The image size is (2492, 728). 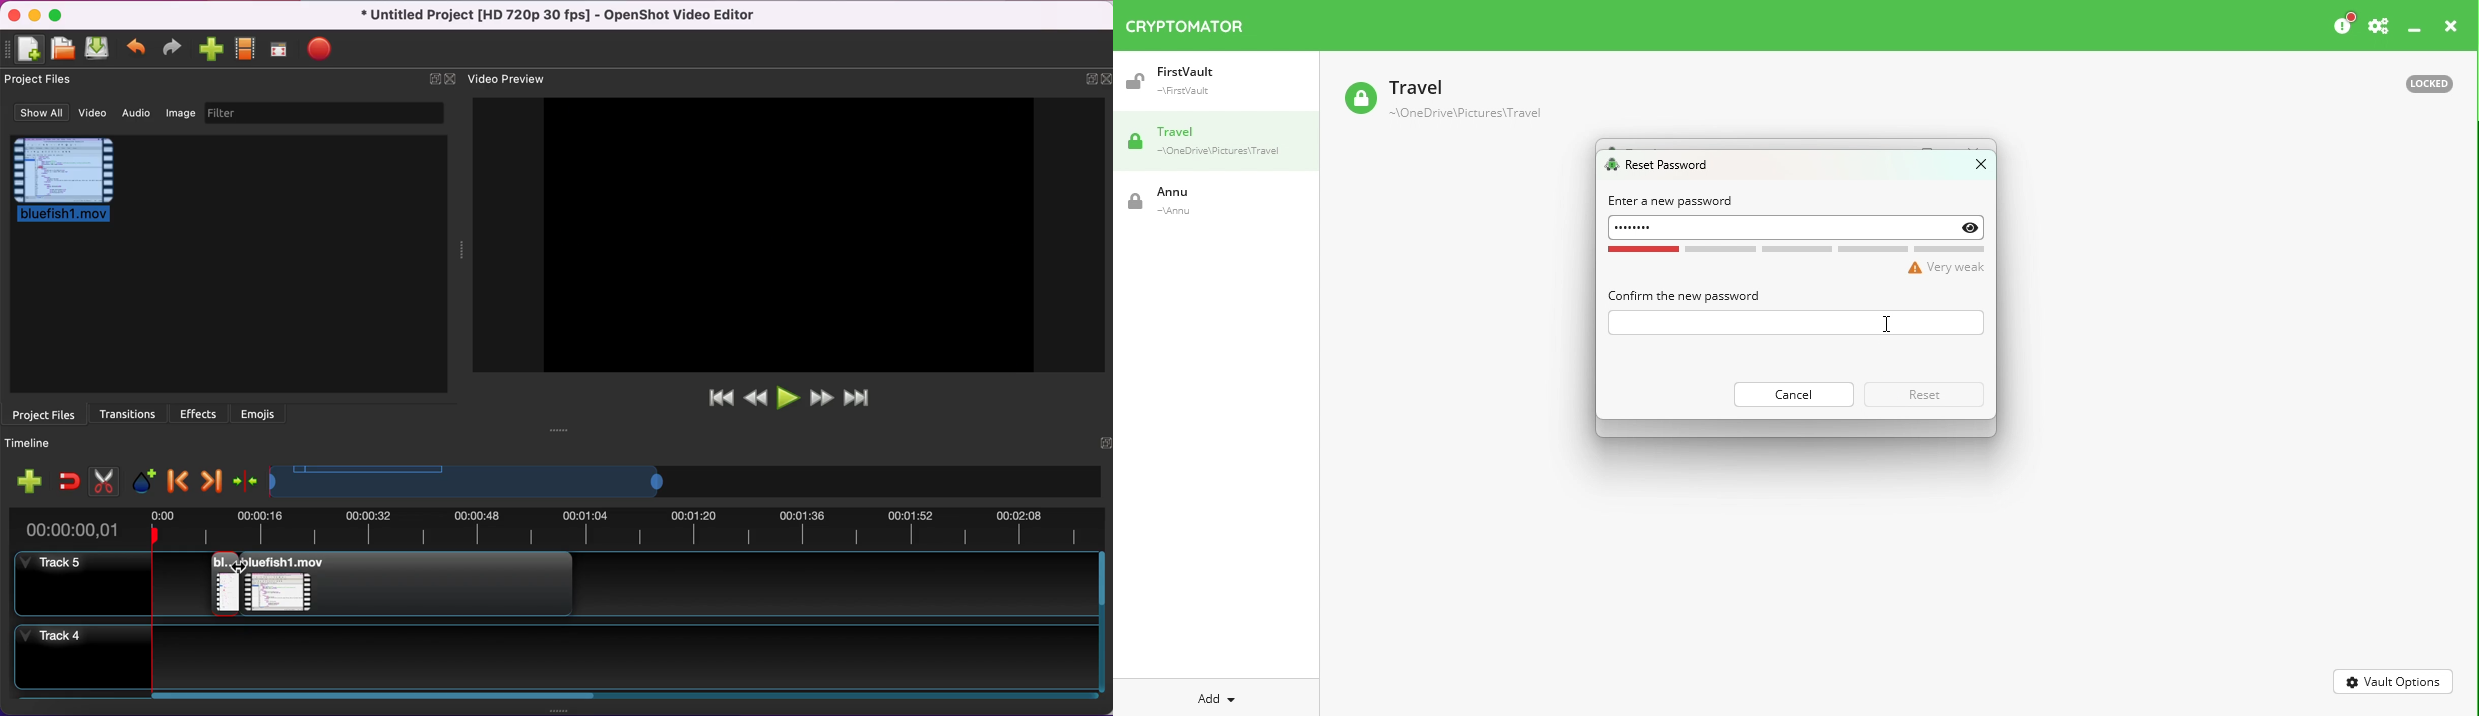 What do you see at coordinates (138, 115) in the screenshot?
I see `audio` at bounding box center [138, 115].